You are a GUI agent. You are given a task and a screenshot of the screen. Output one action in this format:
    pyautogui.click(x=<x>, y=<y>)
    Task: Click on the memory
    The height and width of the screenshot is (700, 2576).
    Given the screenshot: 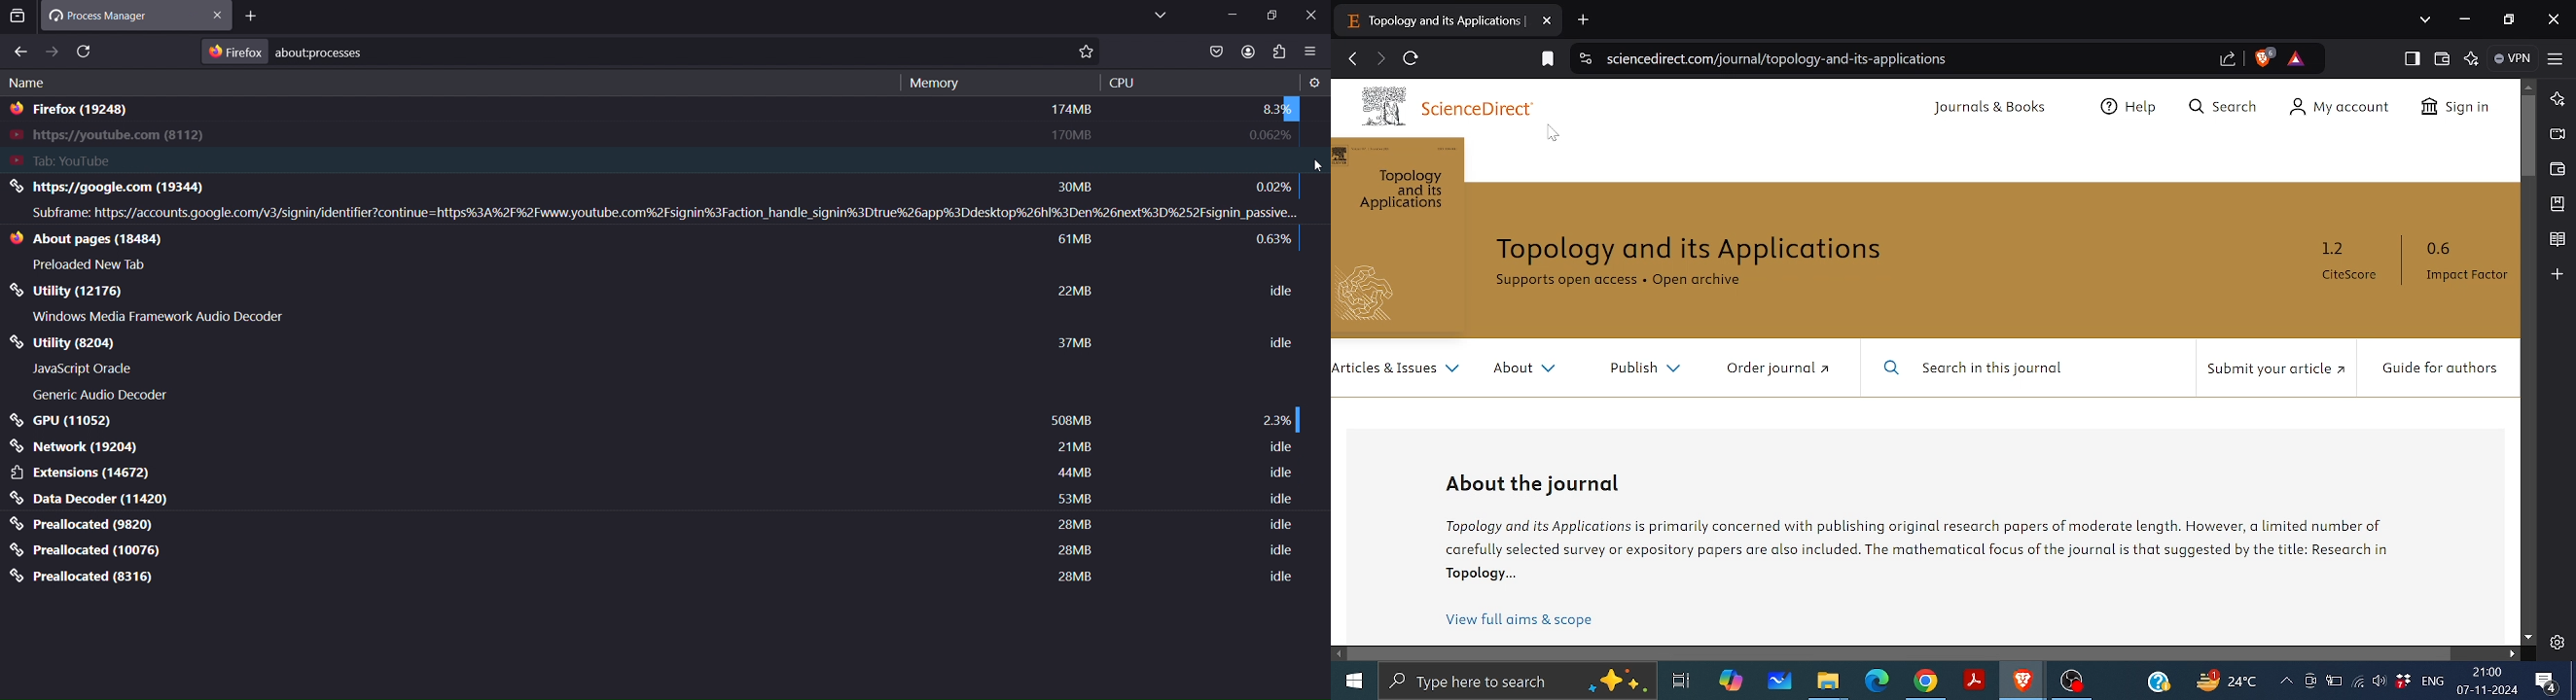 What is the action you would take?
    pyautogui.click(x=932, y=83)
    